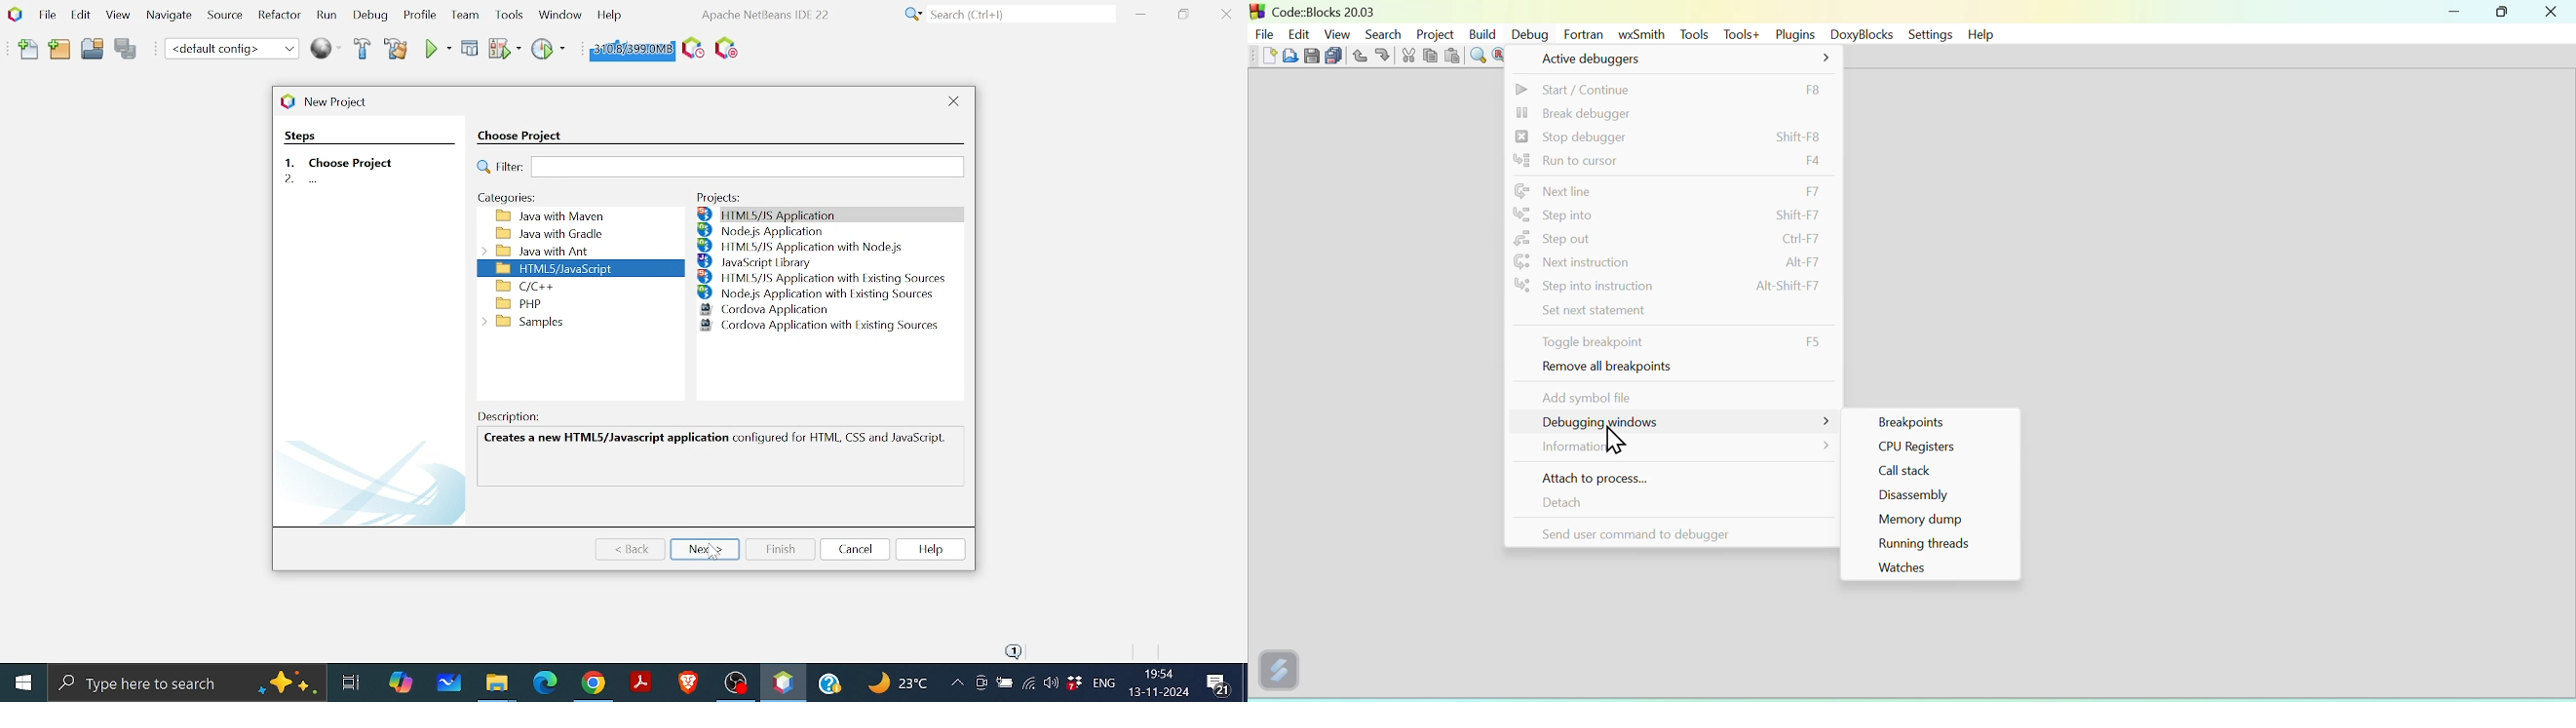  What do you see at coordinates (1451, 57) in the screenshot?
I see `paste` at bounding box center [1451, 57].